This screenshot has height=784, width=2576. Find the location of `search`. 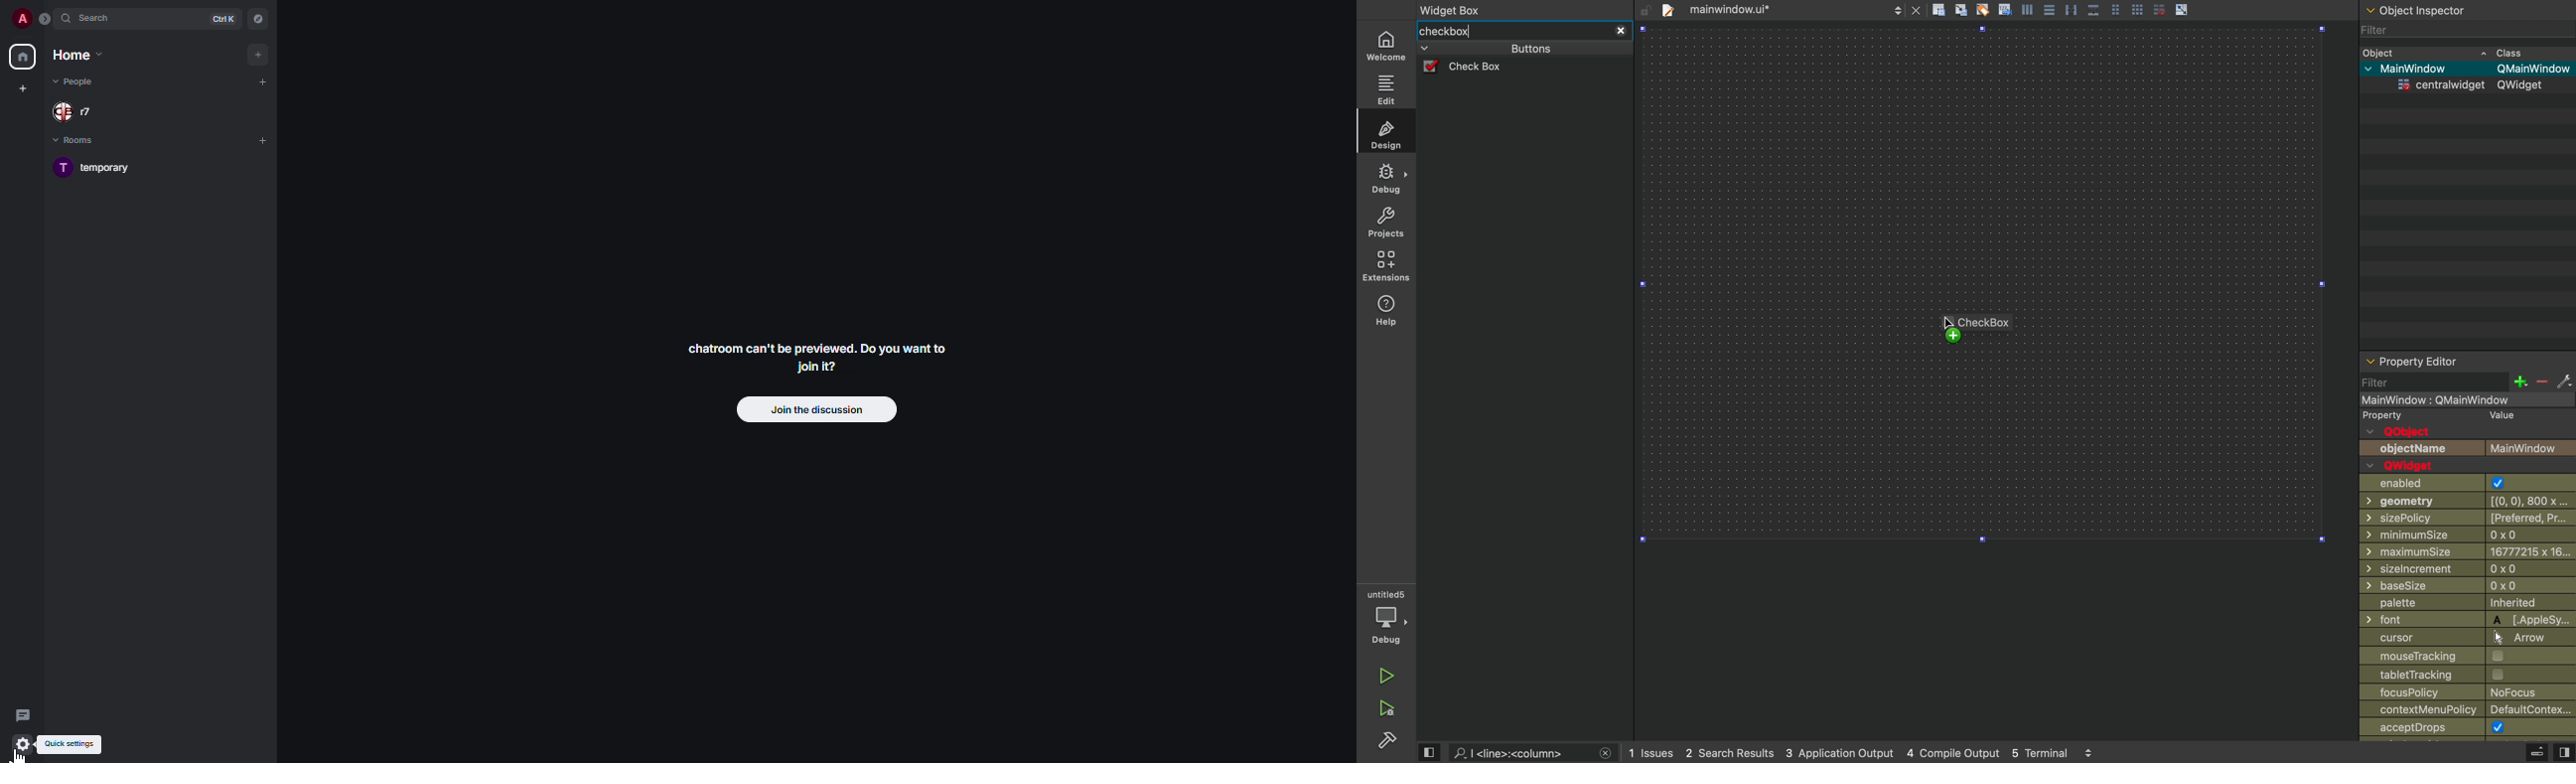

search is located at coordinates (101, 18).